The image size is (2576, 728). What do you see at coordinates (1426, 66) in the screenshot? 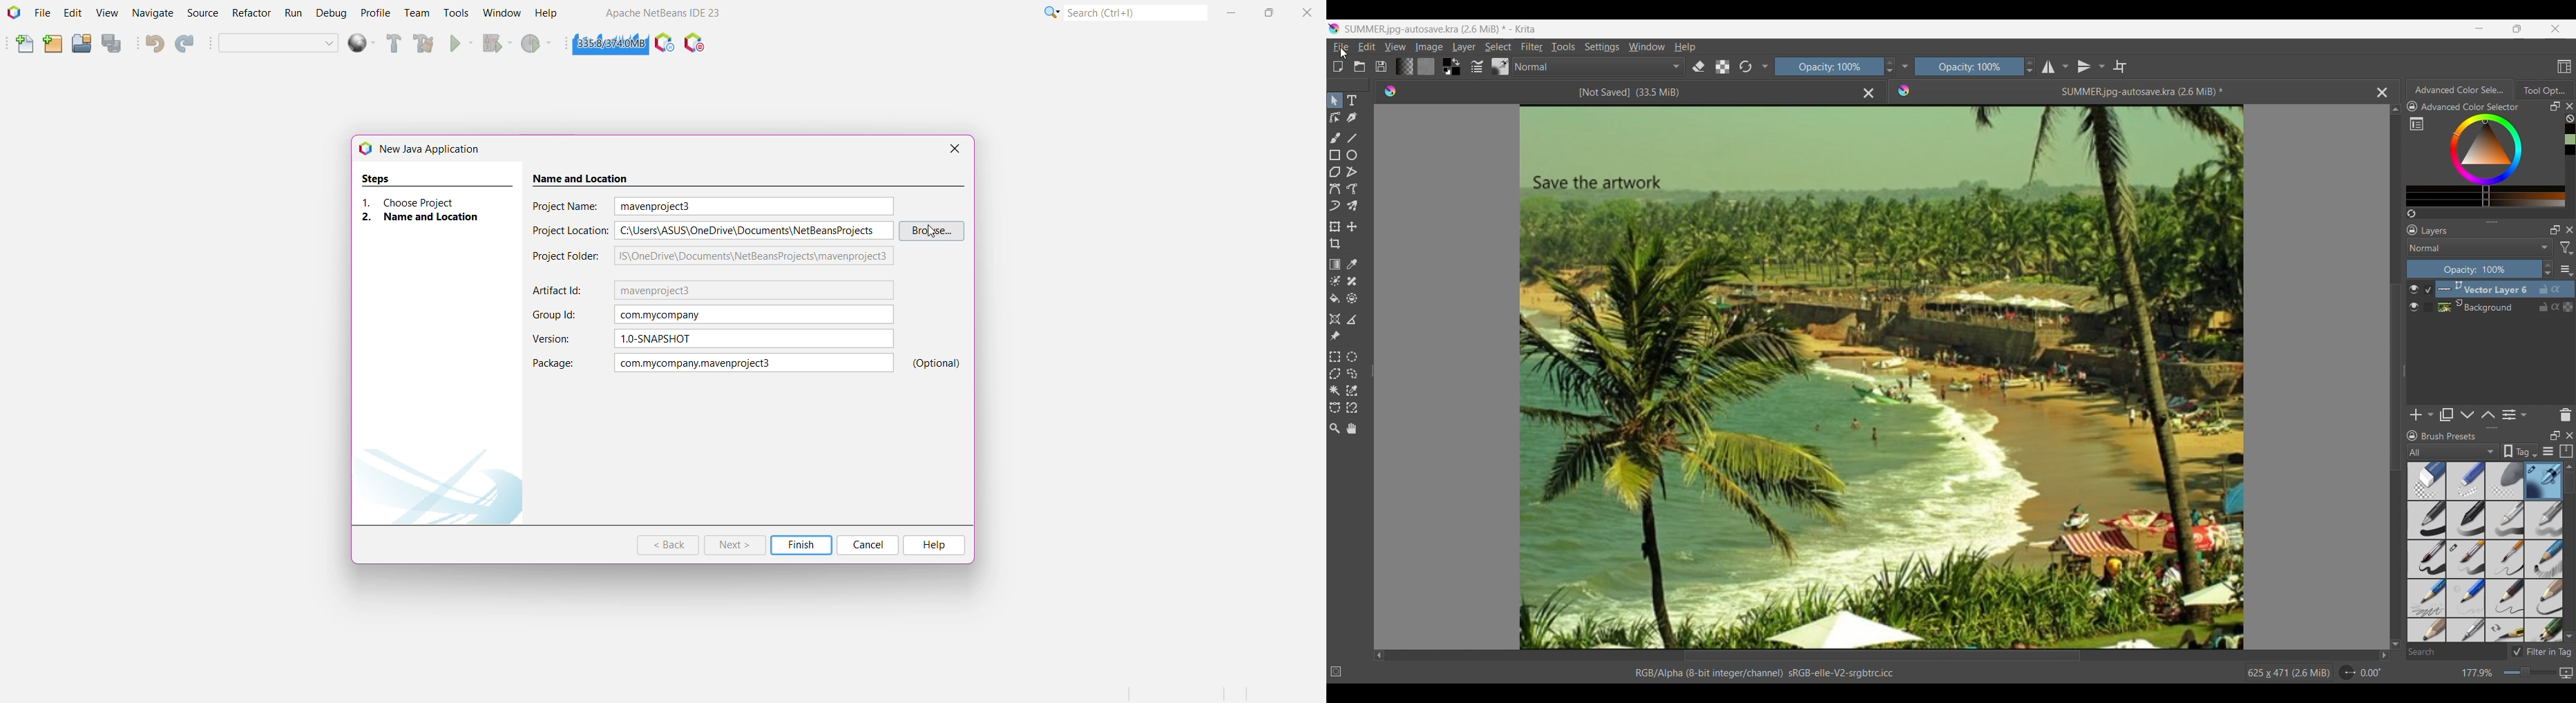
I see `Fill patterns` at bounding box center [1426, 66].